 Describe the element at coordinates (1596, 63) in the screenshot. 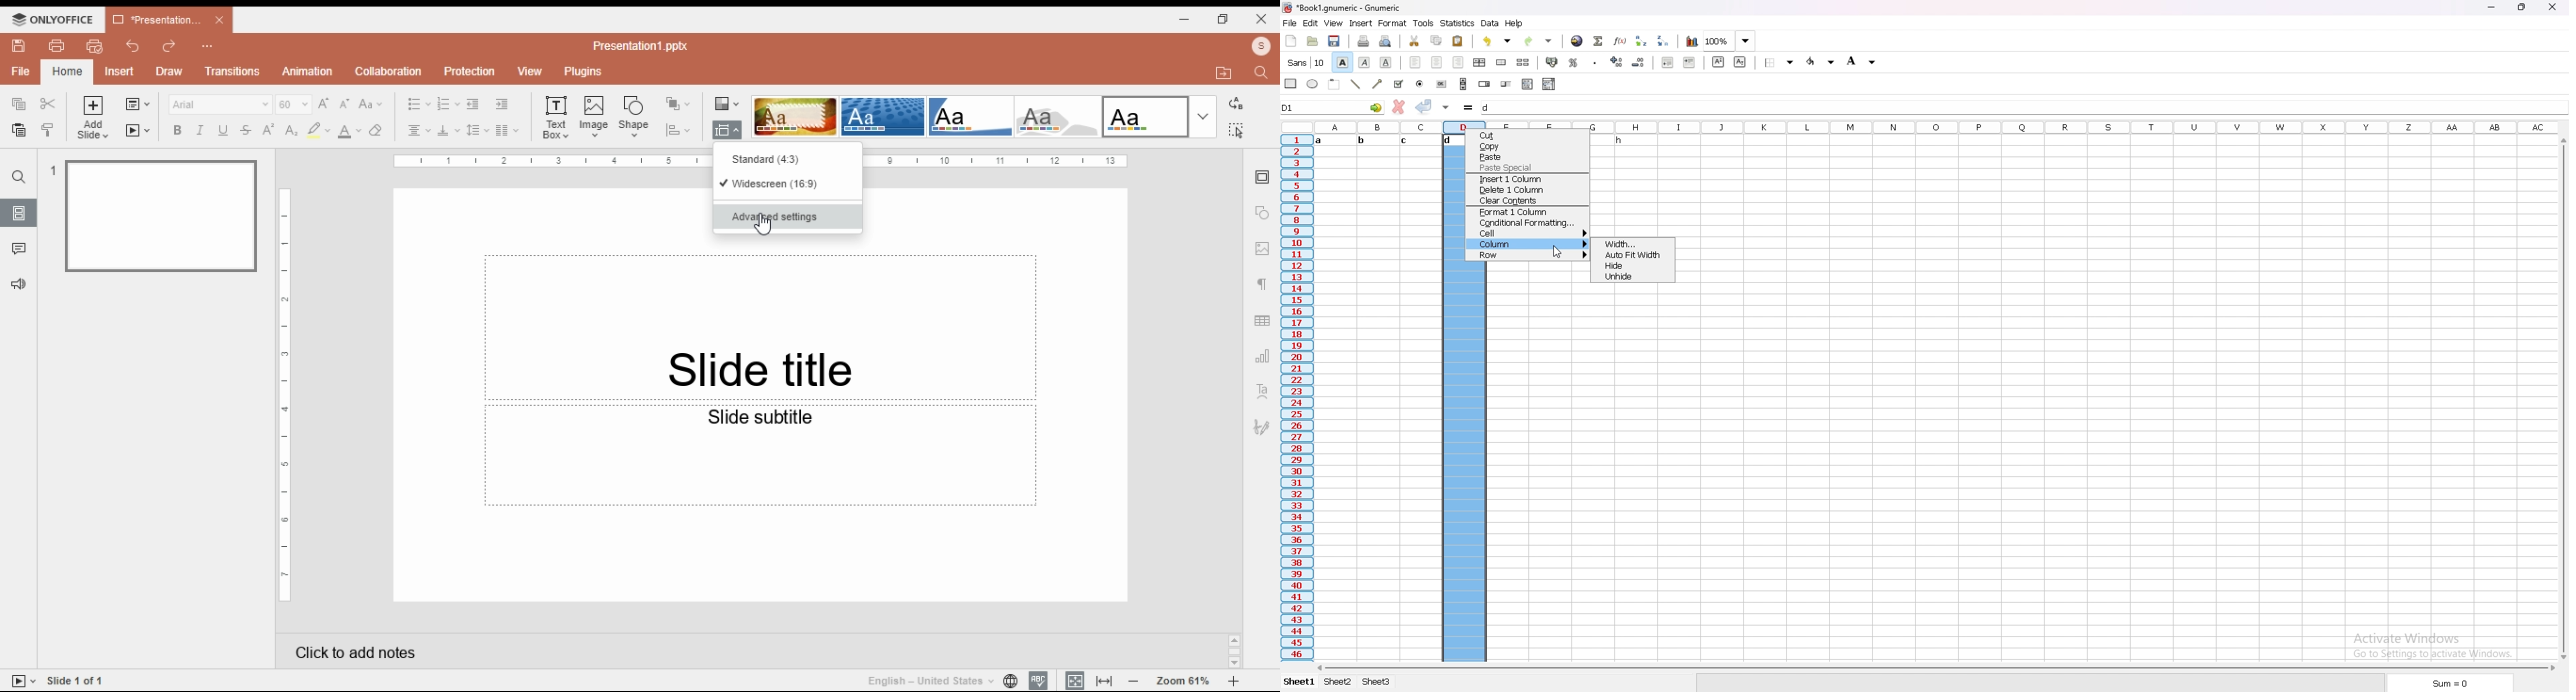

I see `thousands separator` at that location.